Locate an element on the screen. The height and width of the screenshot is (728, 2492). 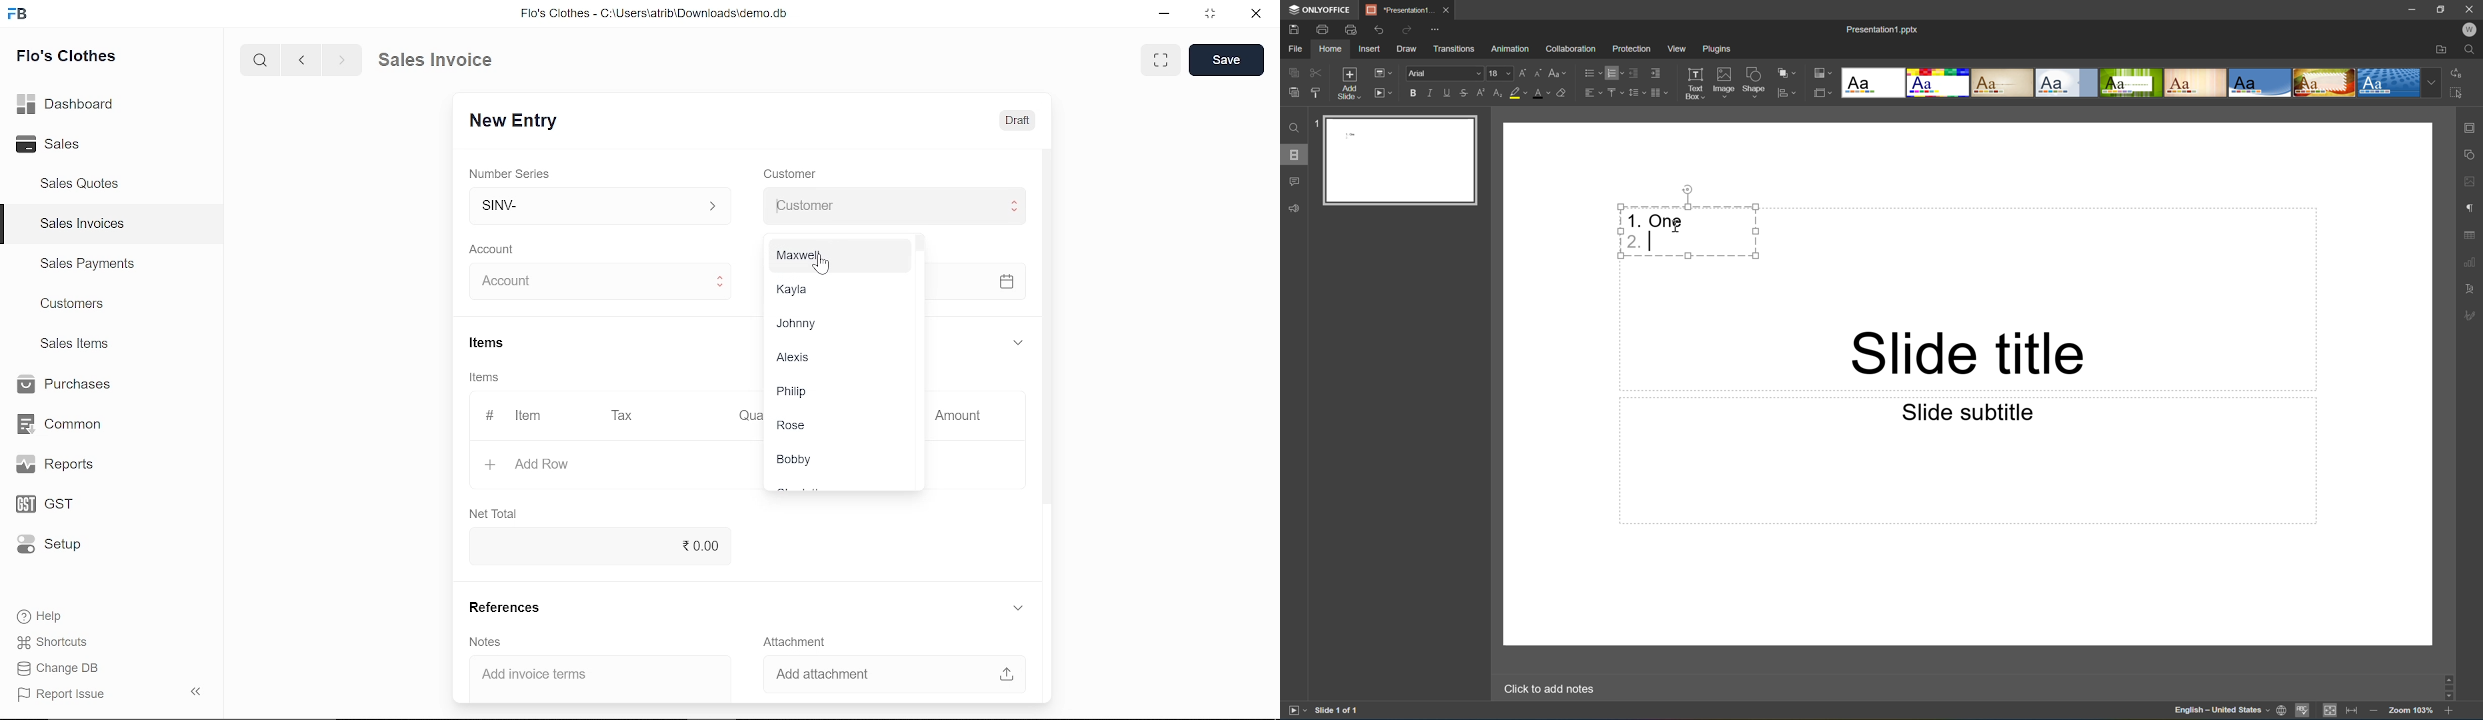
Bobby is located at coordinates (839, 461).